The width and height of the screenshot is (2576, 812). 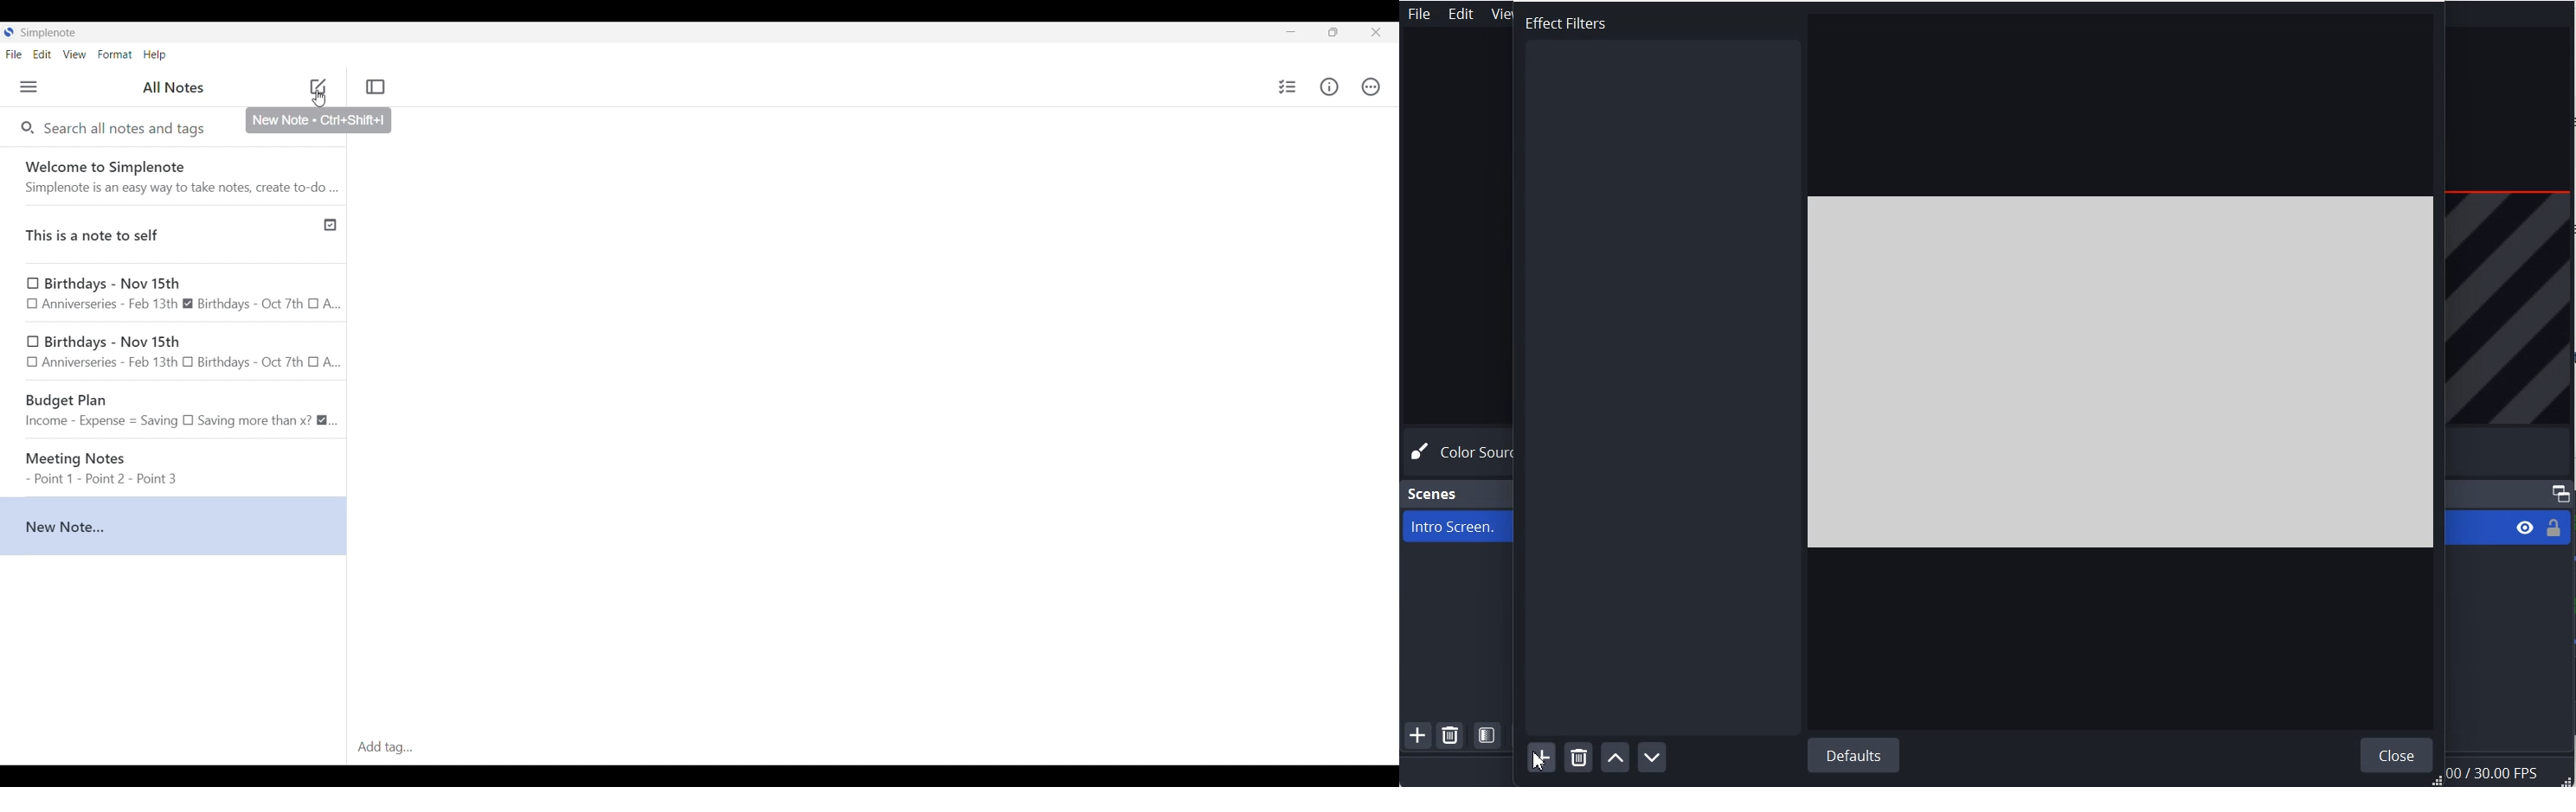 I want to click on Actions, so click(x=1371, y=86).